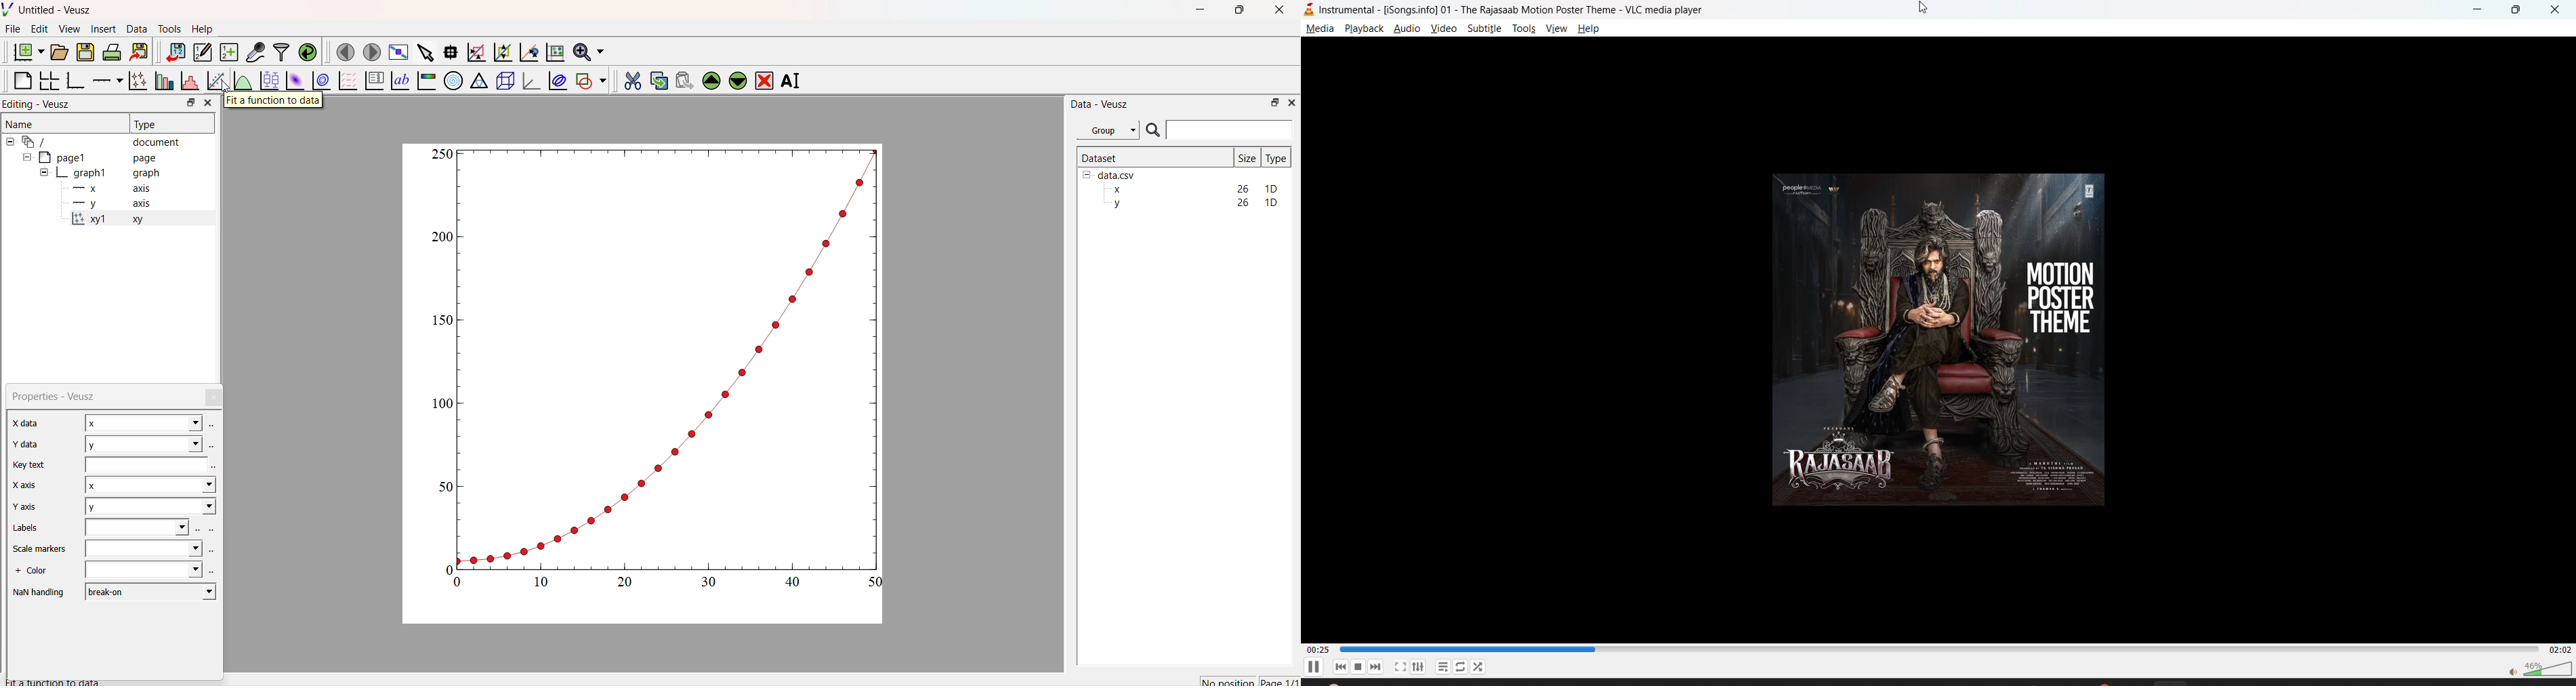  Describe the element at coordinates (150, 485) in the screenshot. I see `x ` at that location.